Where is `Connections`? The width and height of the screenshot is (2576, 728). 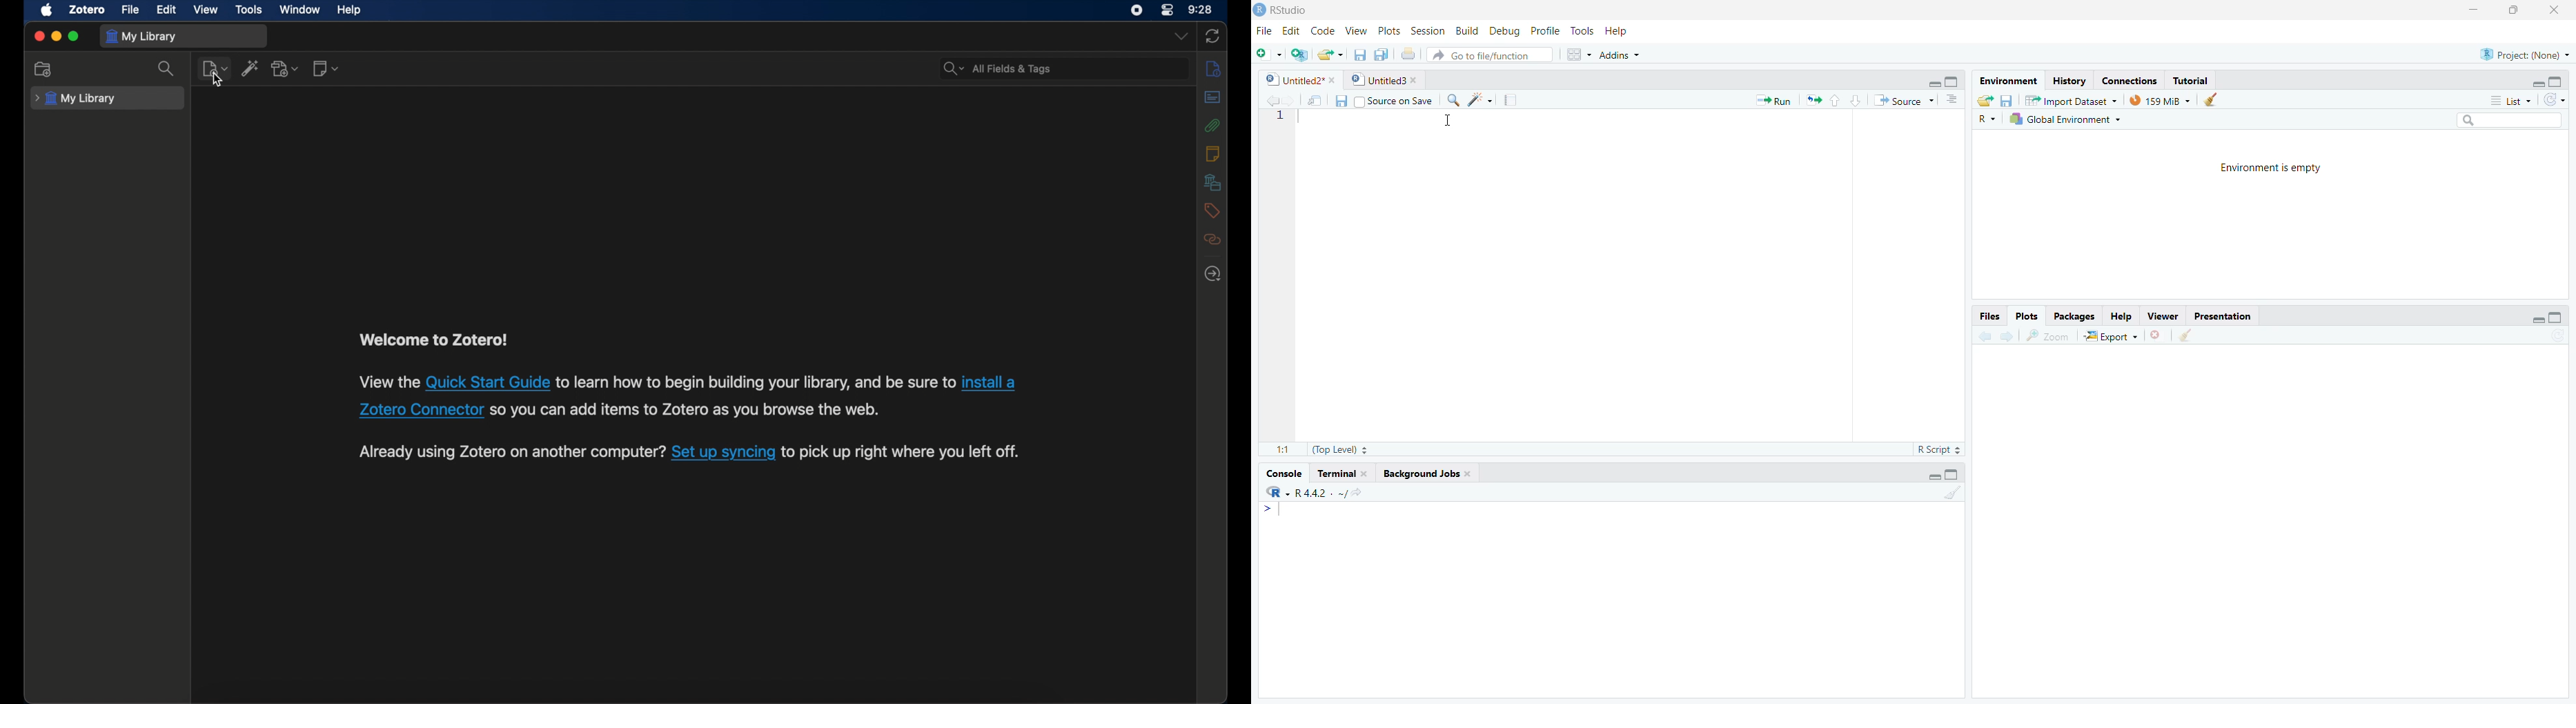 Connections is located at coordinates (2131, 81).